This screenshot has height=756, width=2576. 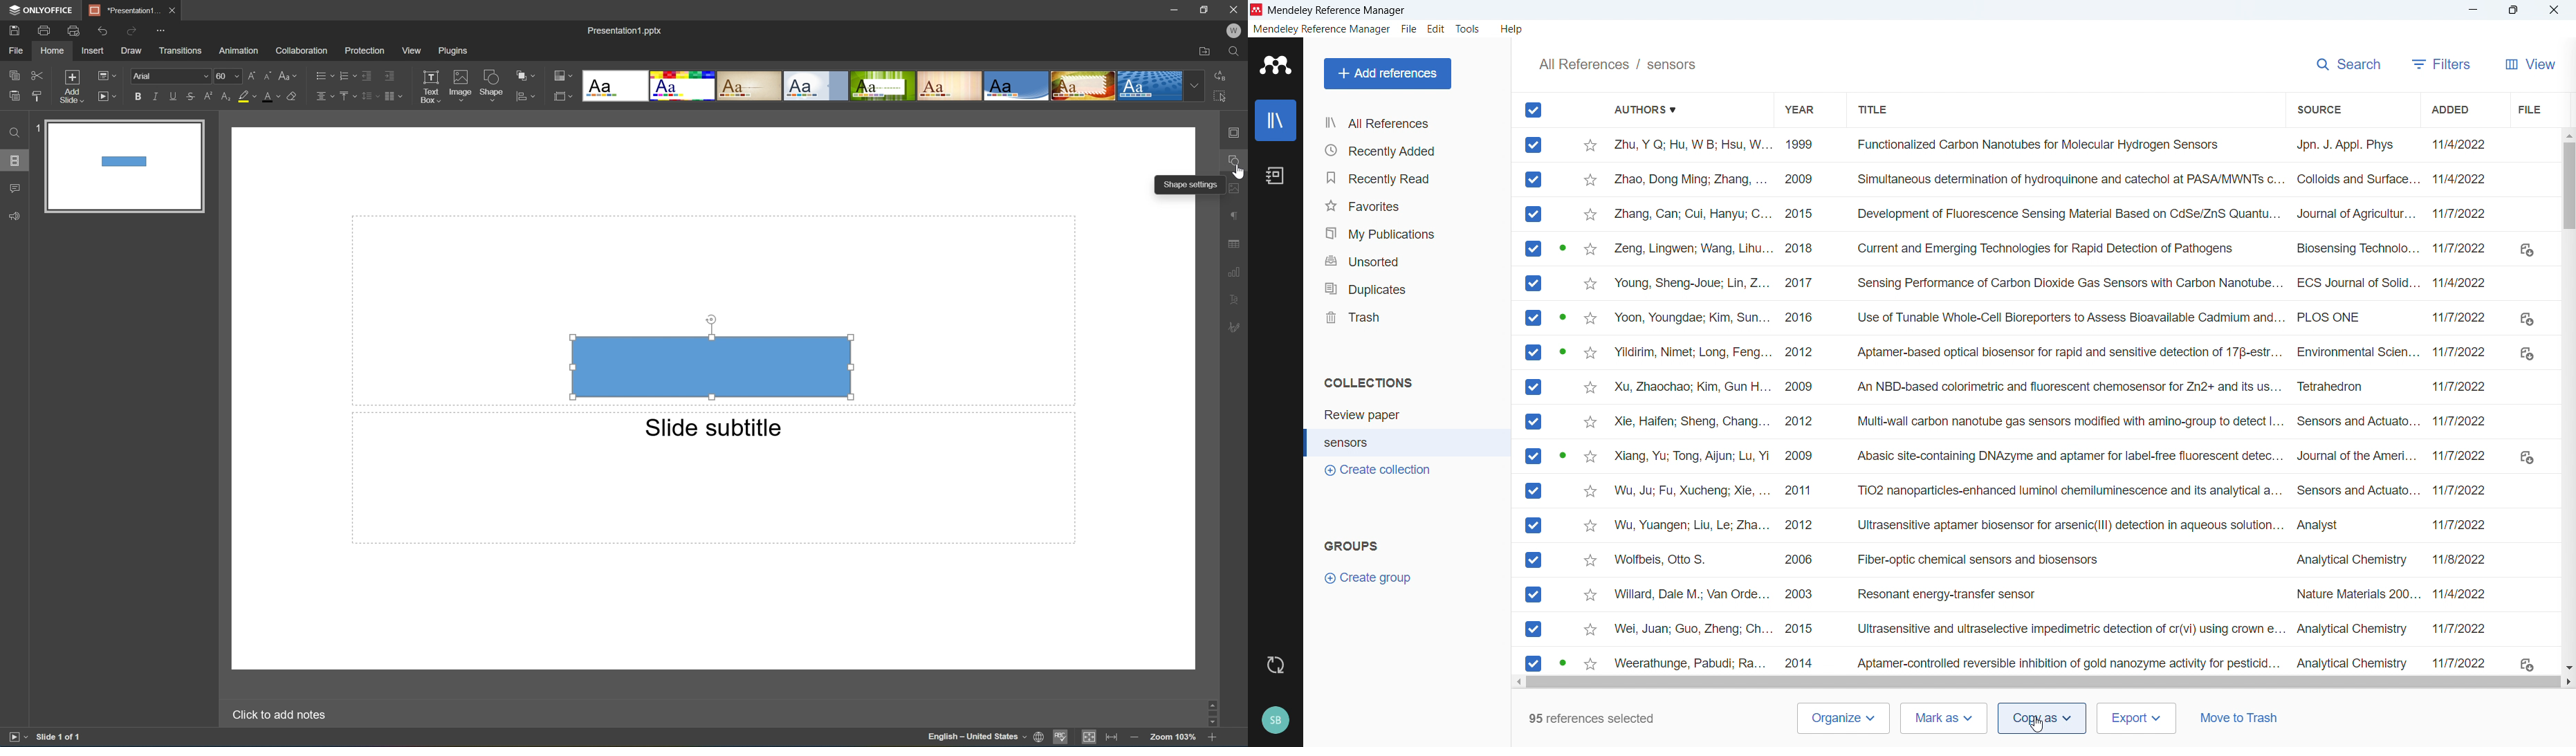 I want to click on Restore down, so click(x=1203, y=10).